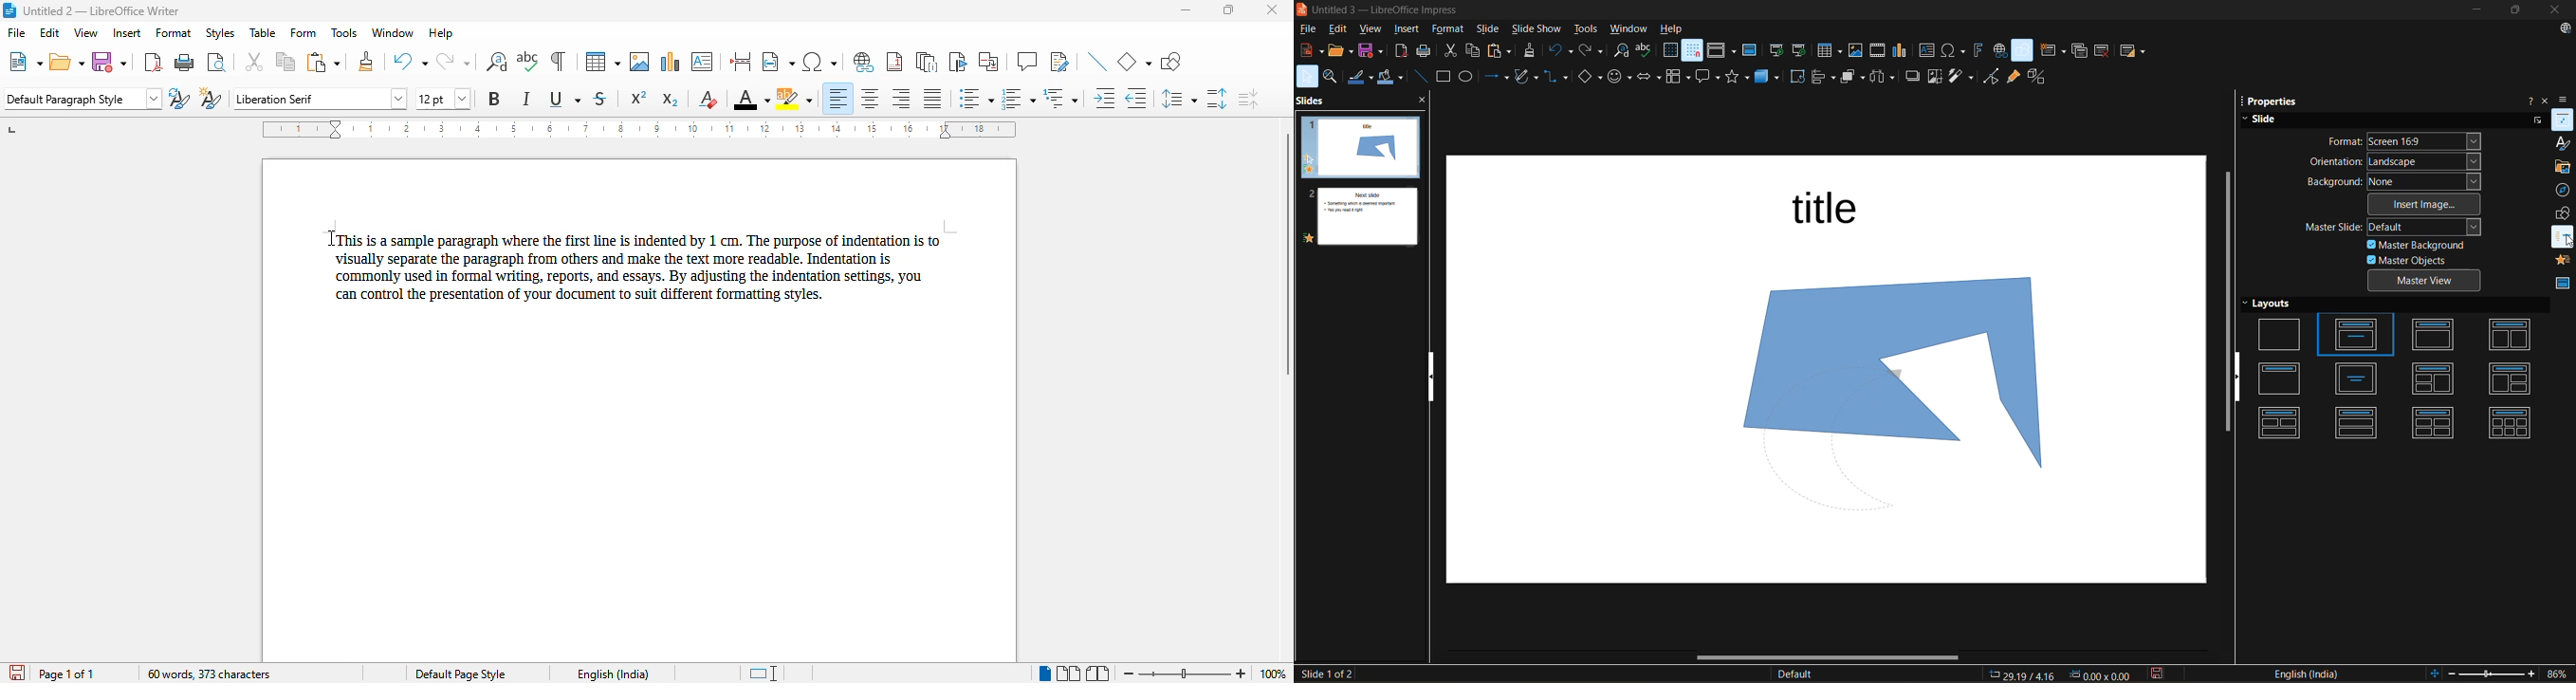 The height and width of the screenshot is (700, 2576). Describe the element at coordinates (638, 268) in the screenshot. I see `This is a sample paragraph where the first line is indented by 1 cm. The purpose of indentation is tovisually separate the paragraph from others and make the text more readable. Indentation iscommonly used in formal writing, reports, and essays. By adjusting the indentation settings, youcan control the presentation of your document to suit different formatting styles.` at that location.